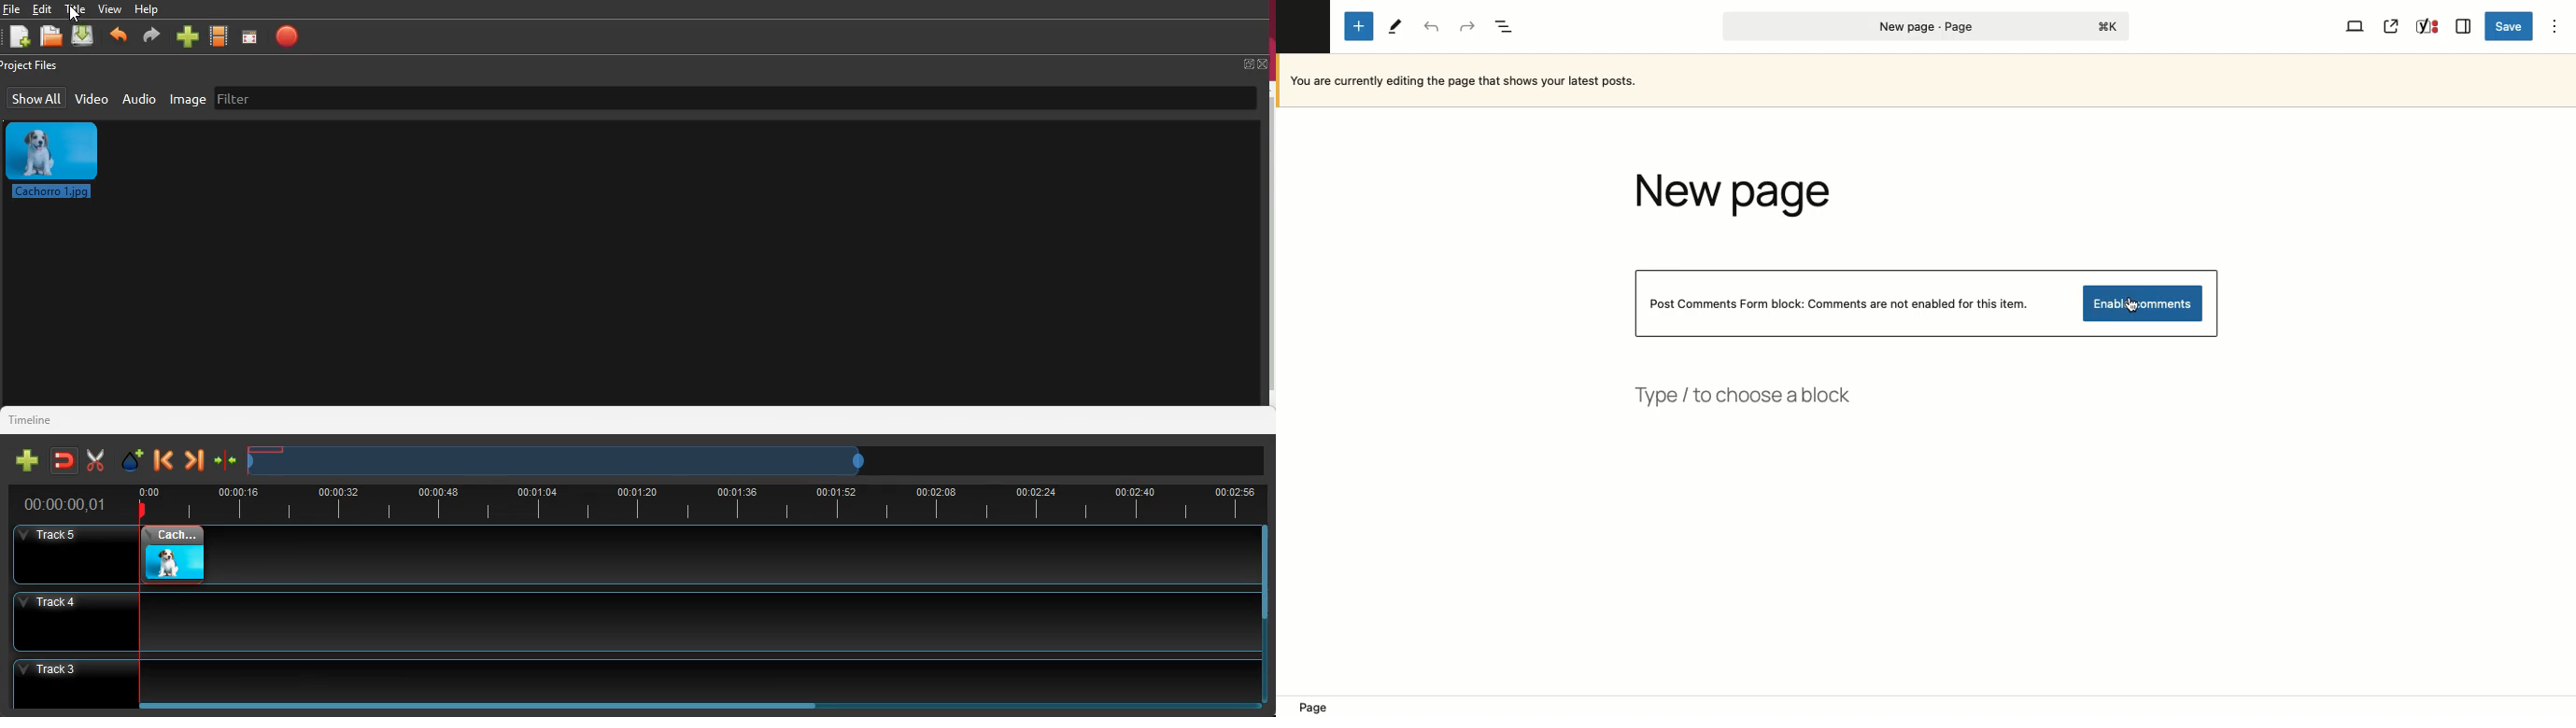 The height and width of the screenshot is (728, 2576). I want to click on Sidebar, so click(2467, 25).